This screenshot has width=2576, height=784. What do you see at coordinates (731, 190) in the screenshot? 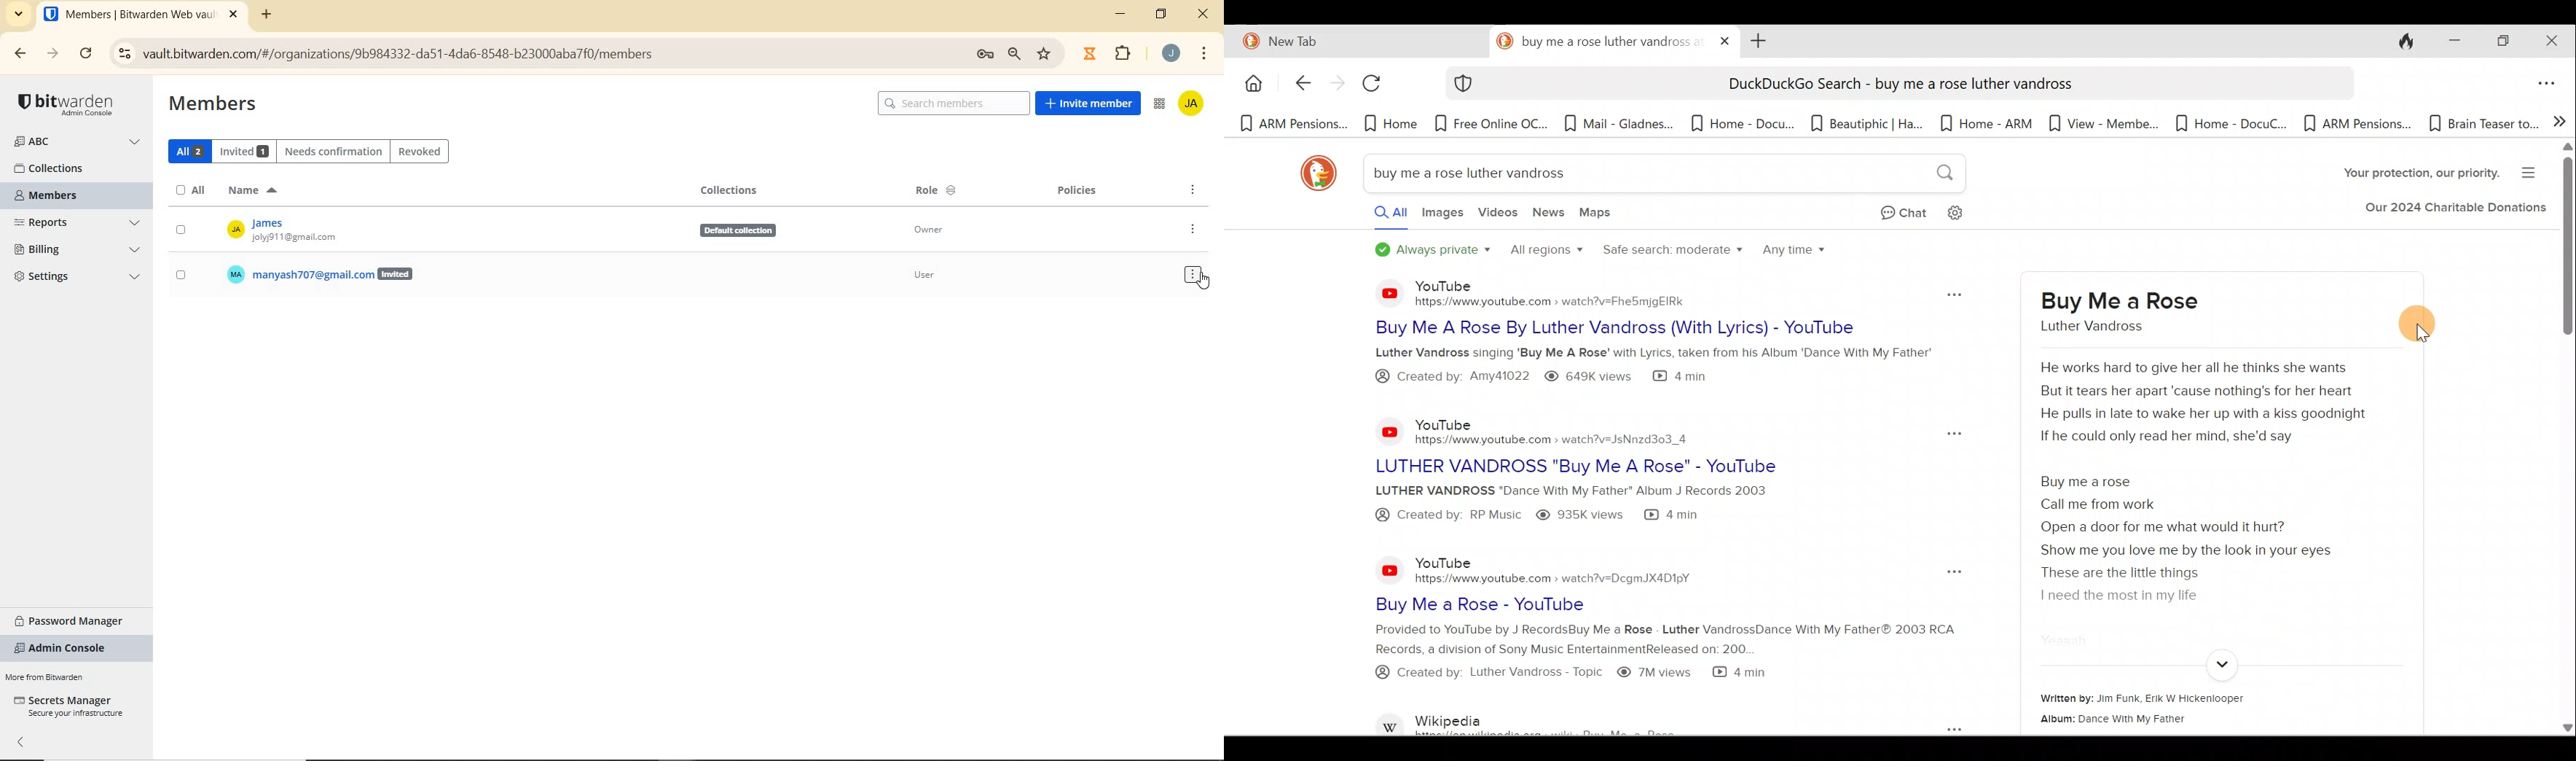
I see `COLLECTIONS` at bounding box center [731, 190].